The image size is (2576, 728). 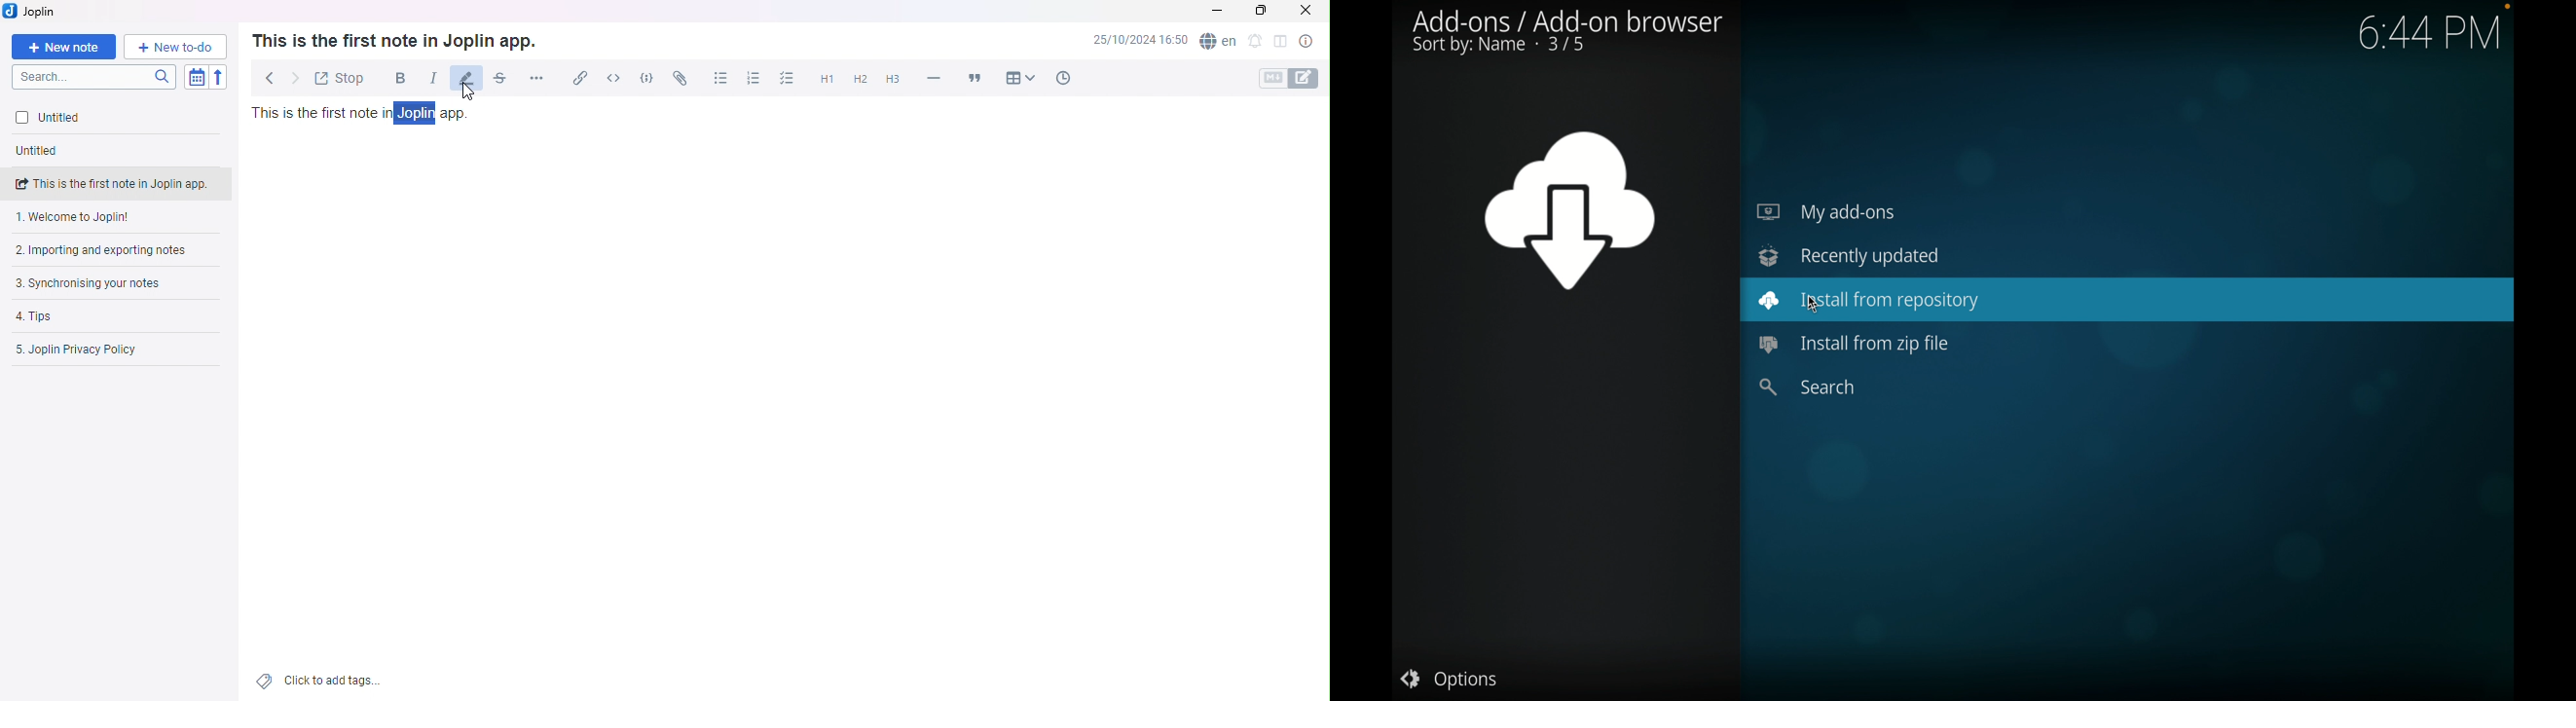 What do you see at coordinates (611, 78) in the screenshot?
I see `Inline Code` at bounding box center [611, 78].